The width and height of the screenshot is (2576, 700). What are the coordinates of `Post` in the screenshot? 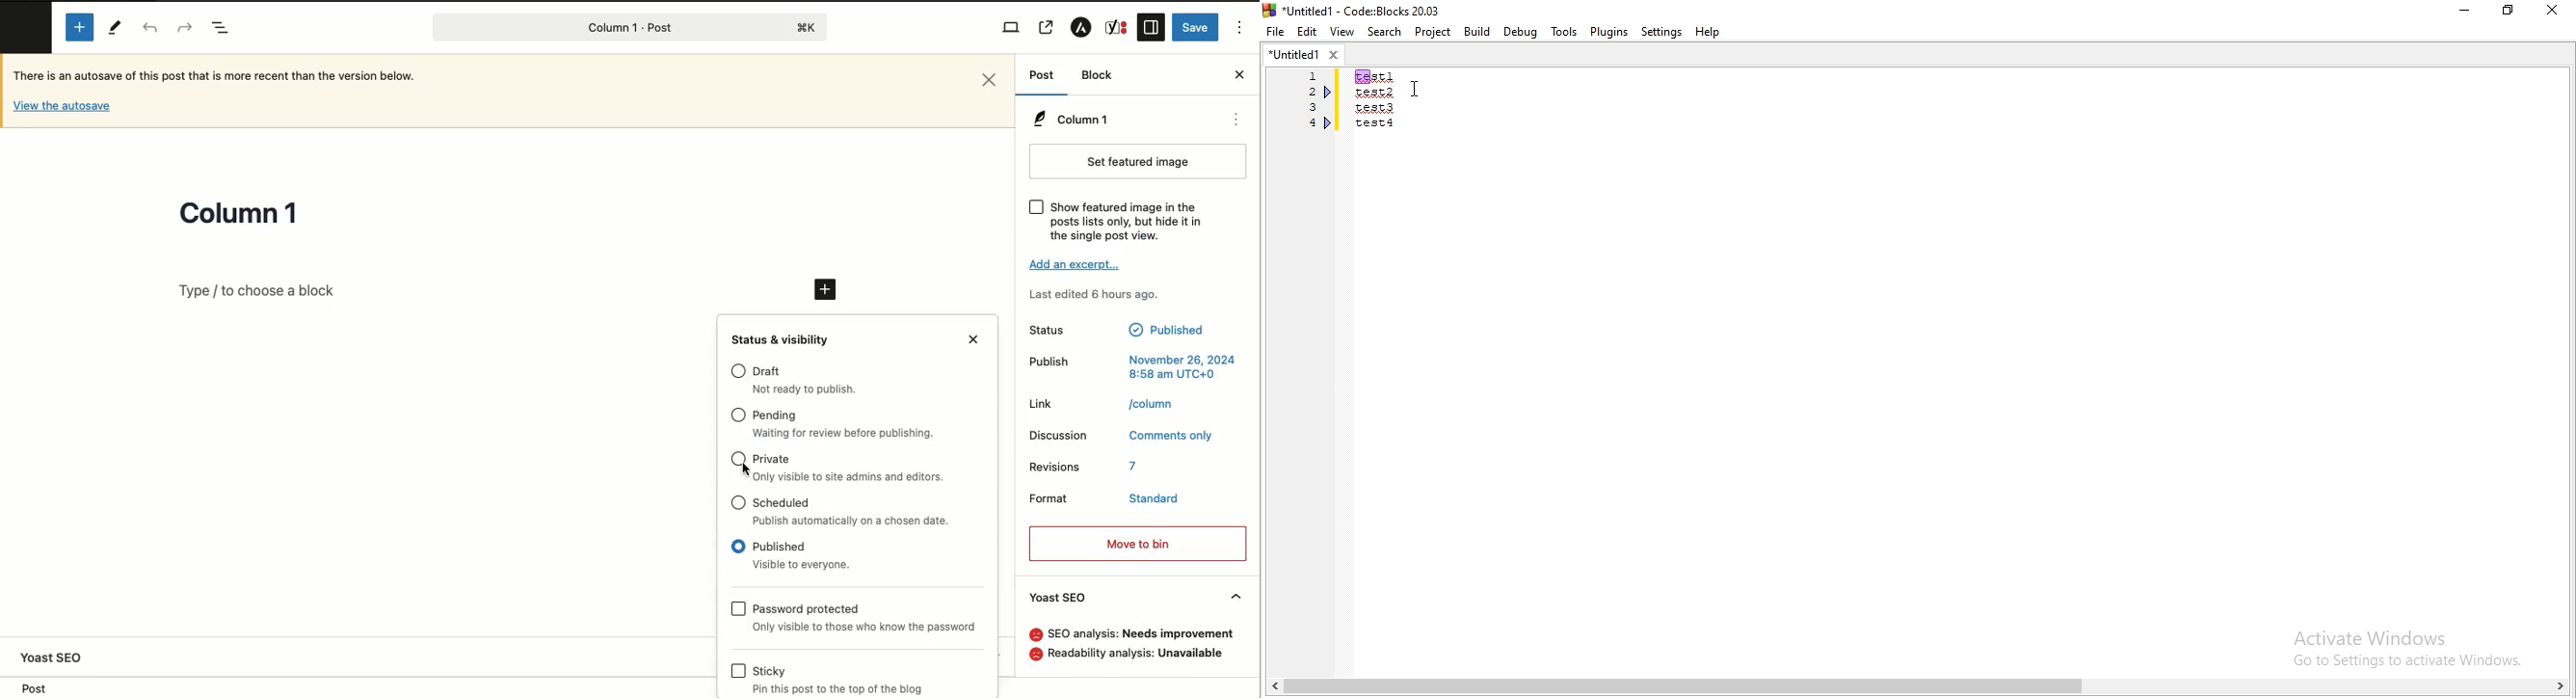 It's located at (30, 687).